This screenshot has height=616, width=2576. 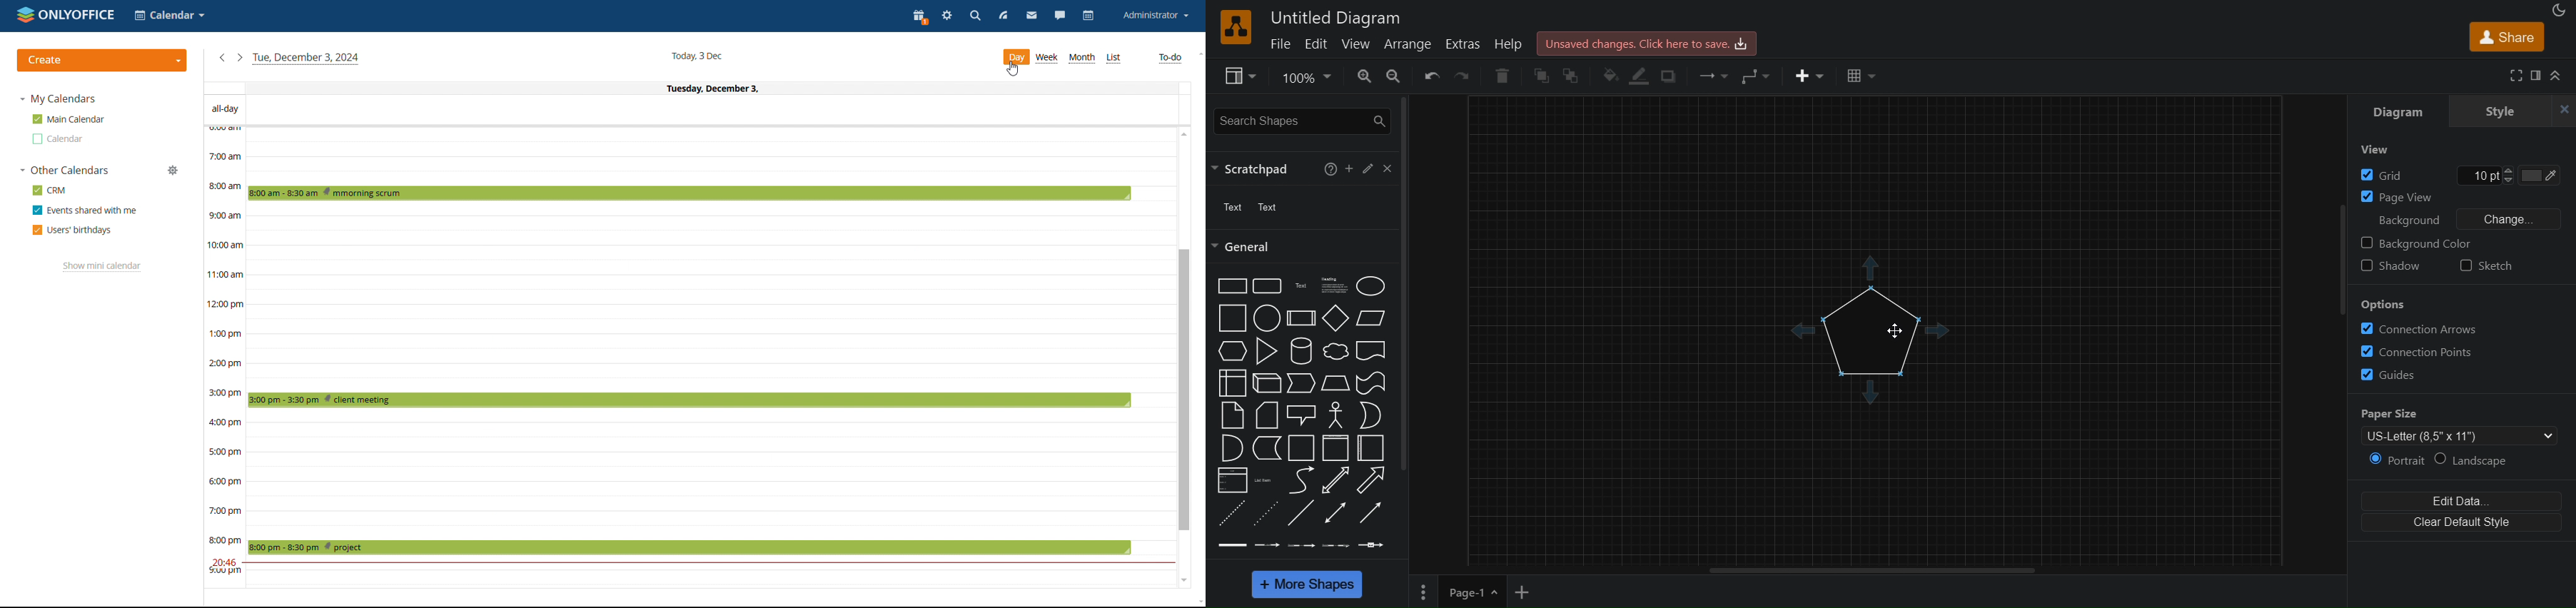 I want to click on text 1, so click(x=1234, y=207).